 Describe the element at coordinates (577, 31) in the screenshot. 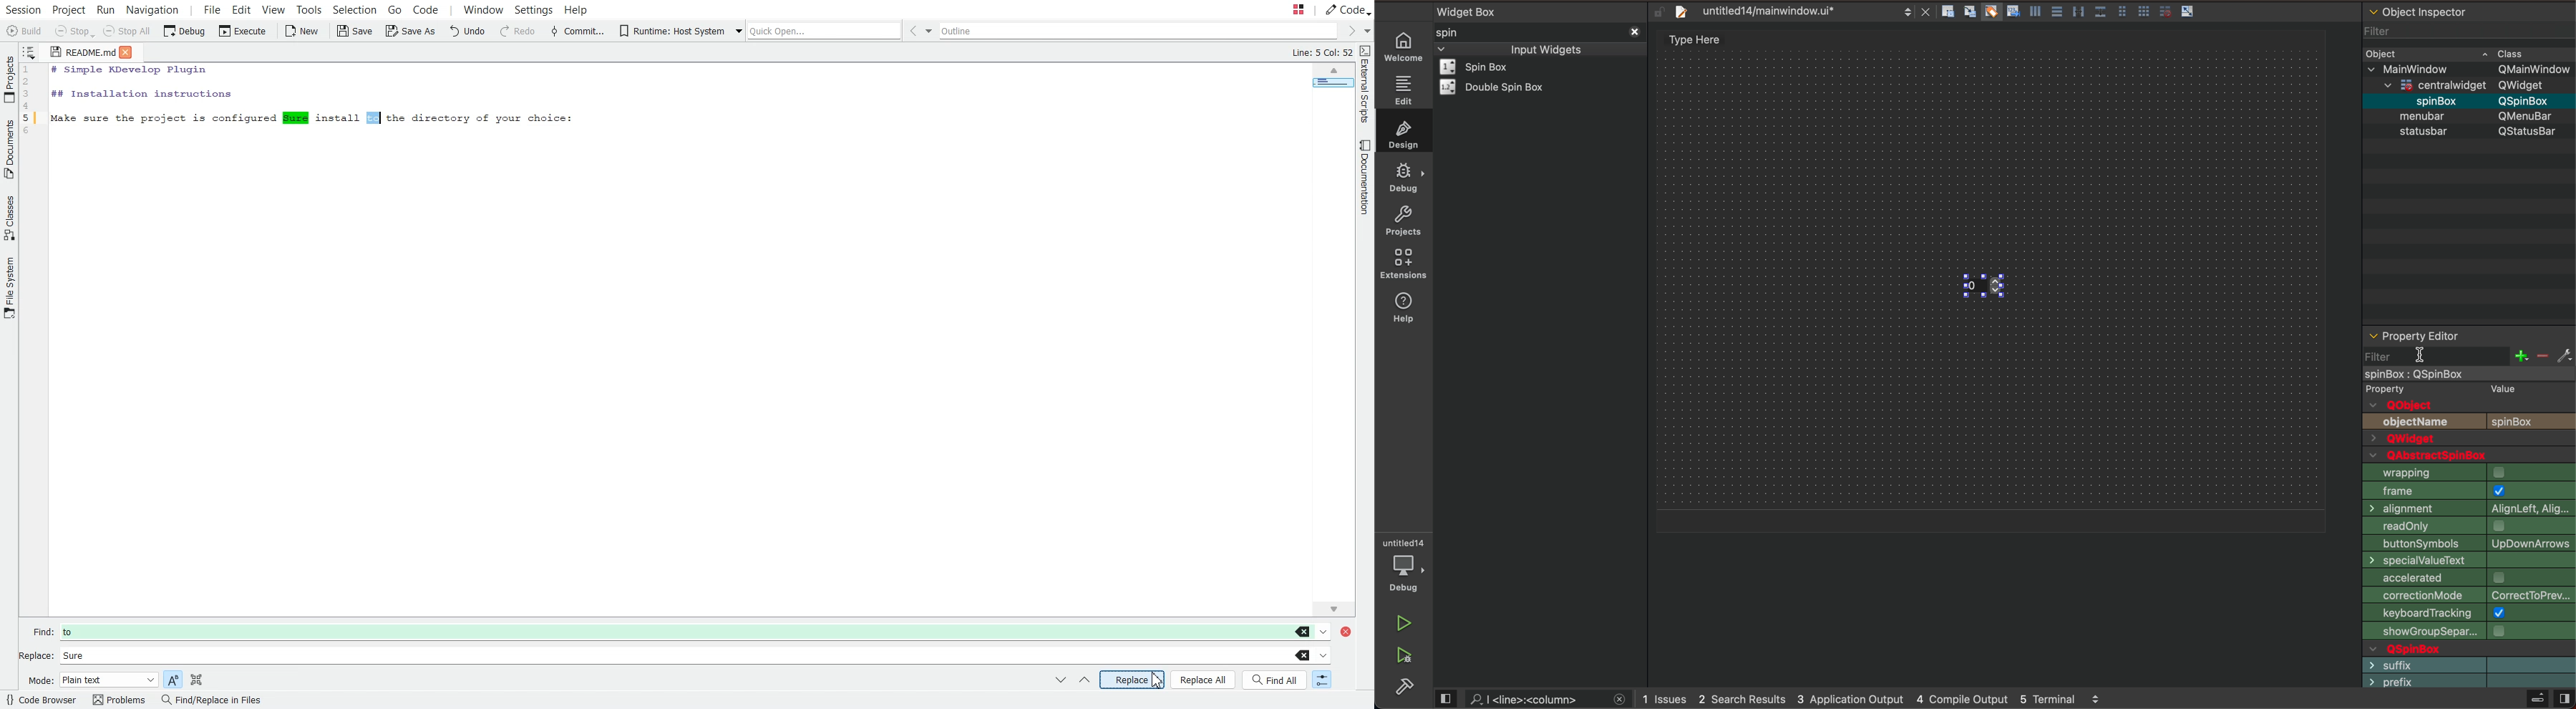

I see `Commit` at that location.